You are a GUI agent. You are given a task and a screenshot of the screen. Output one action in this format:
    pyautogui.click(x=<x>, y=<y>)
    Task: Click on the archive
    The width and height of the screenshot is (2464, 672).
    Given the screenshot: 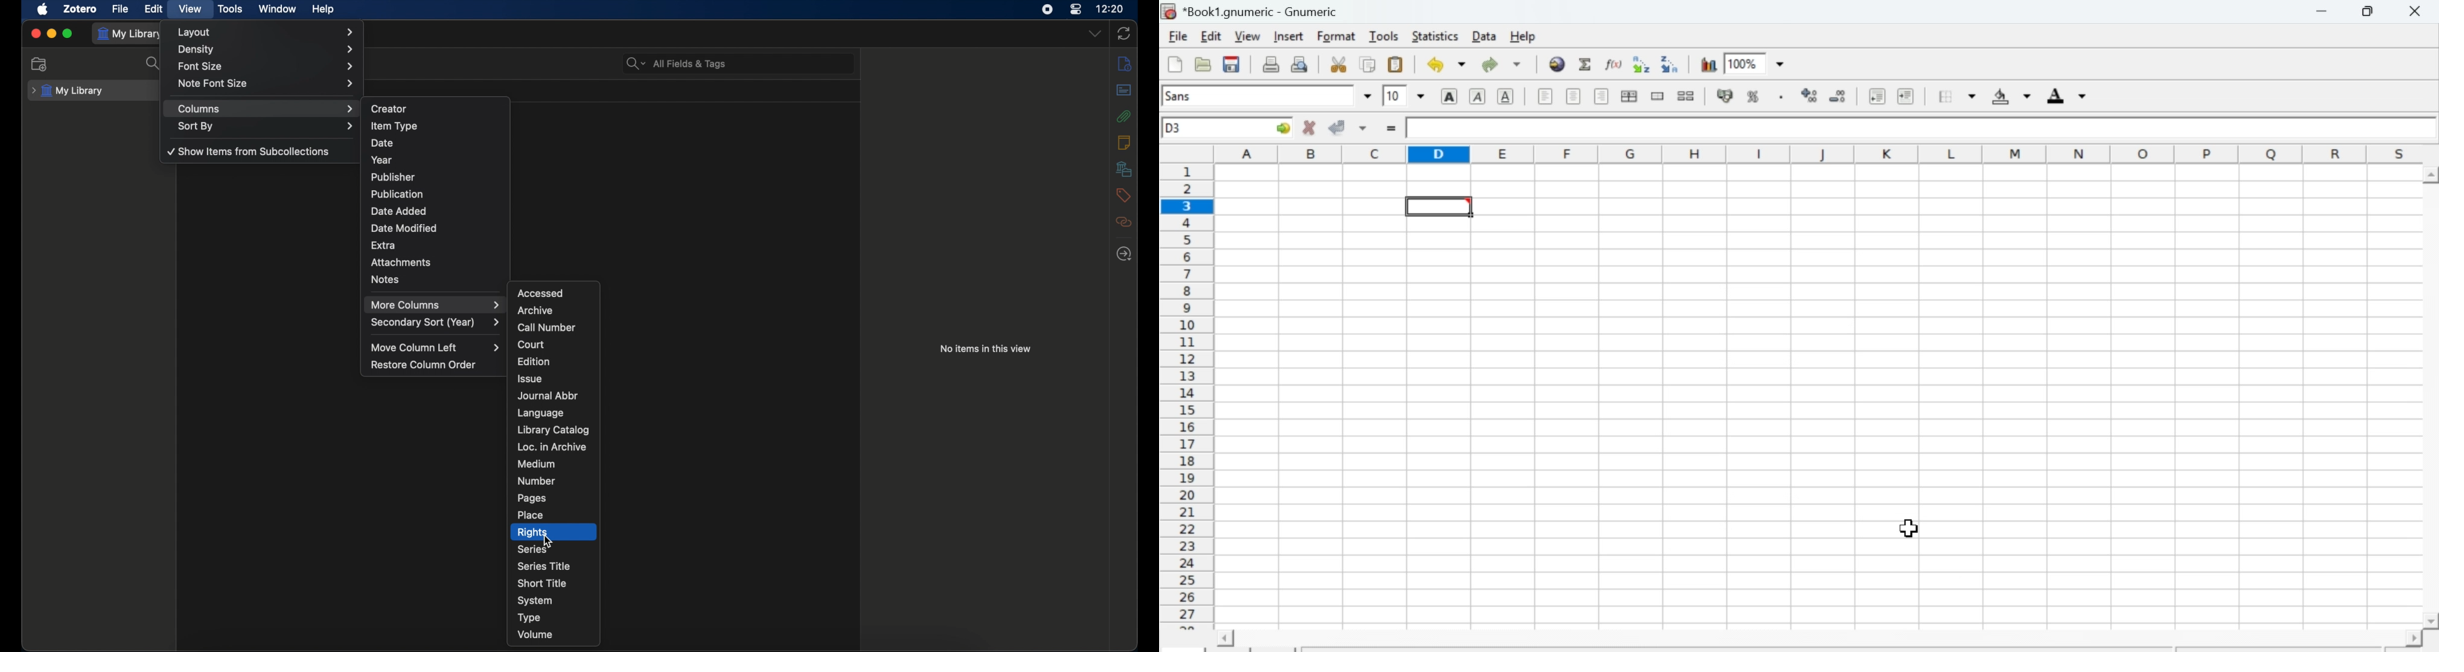 What is the action you would take?
    pyautogui.click(x=535, y=310)
    